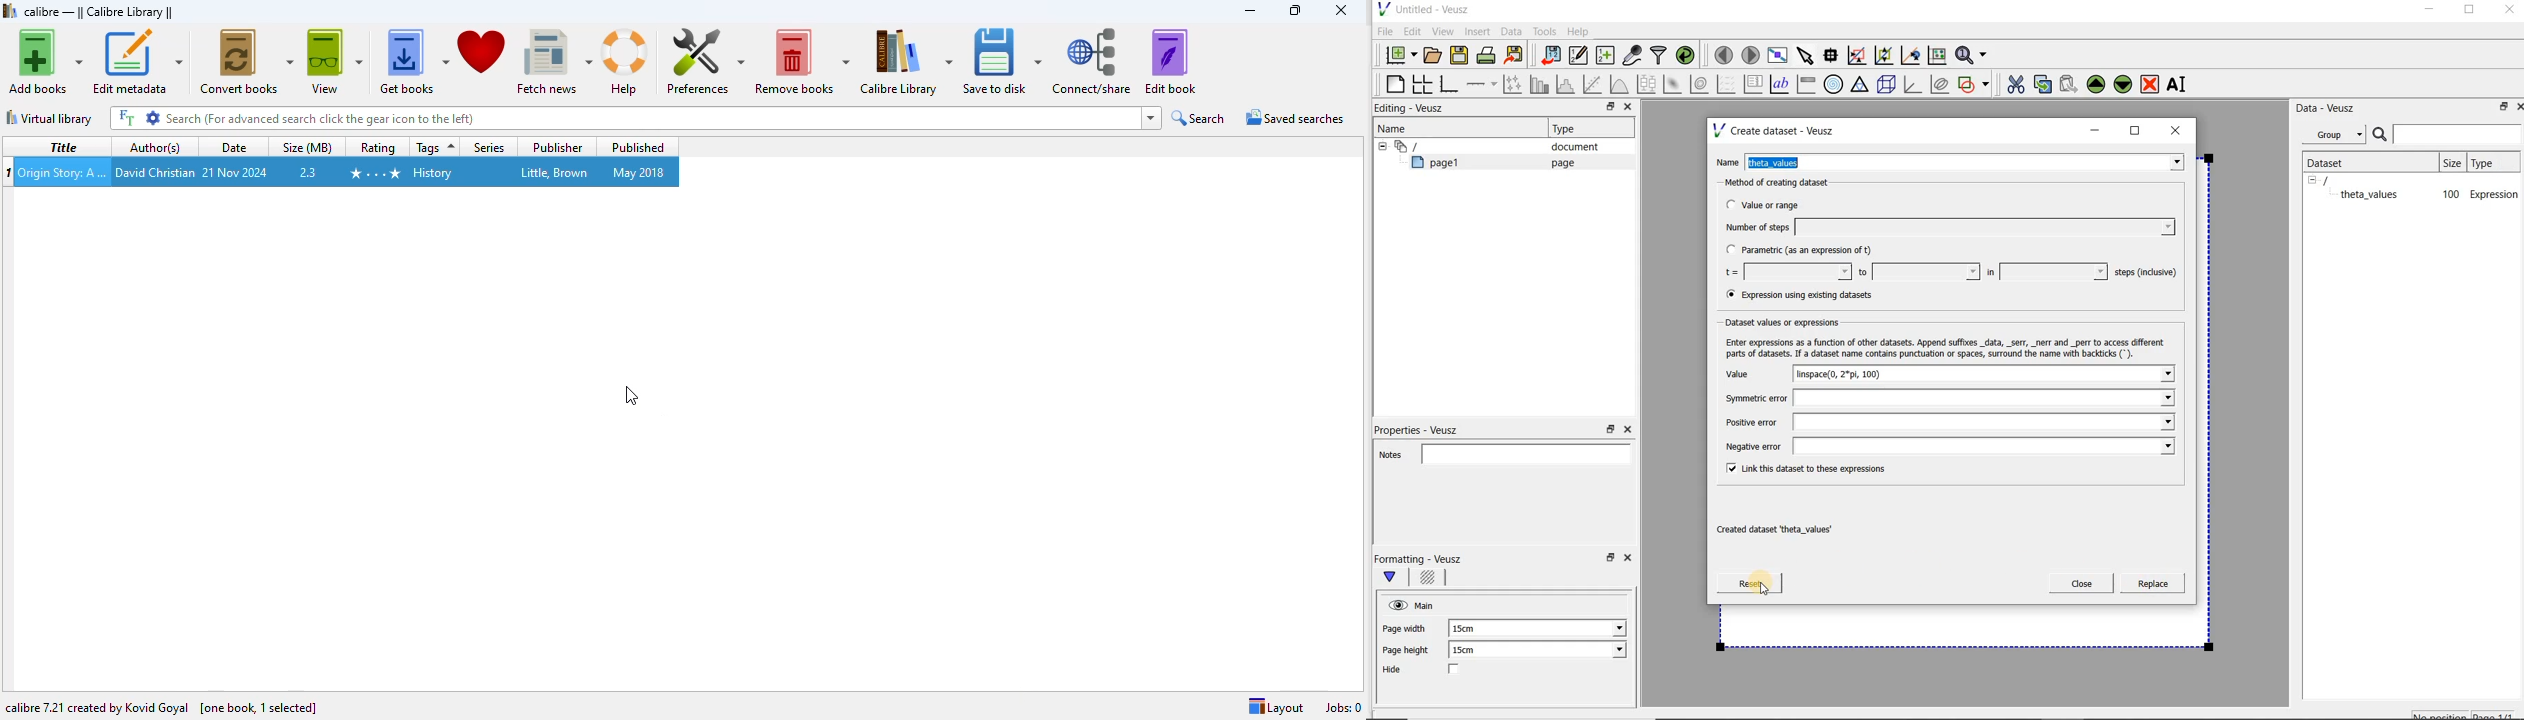 This screenshot has height=728, width=2548. What do you see at coordinates (10, 11) in the screenshot?
I see `logo` at bounding box center [10, 11].